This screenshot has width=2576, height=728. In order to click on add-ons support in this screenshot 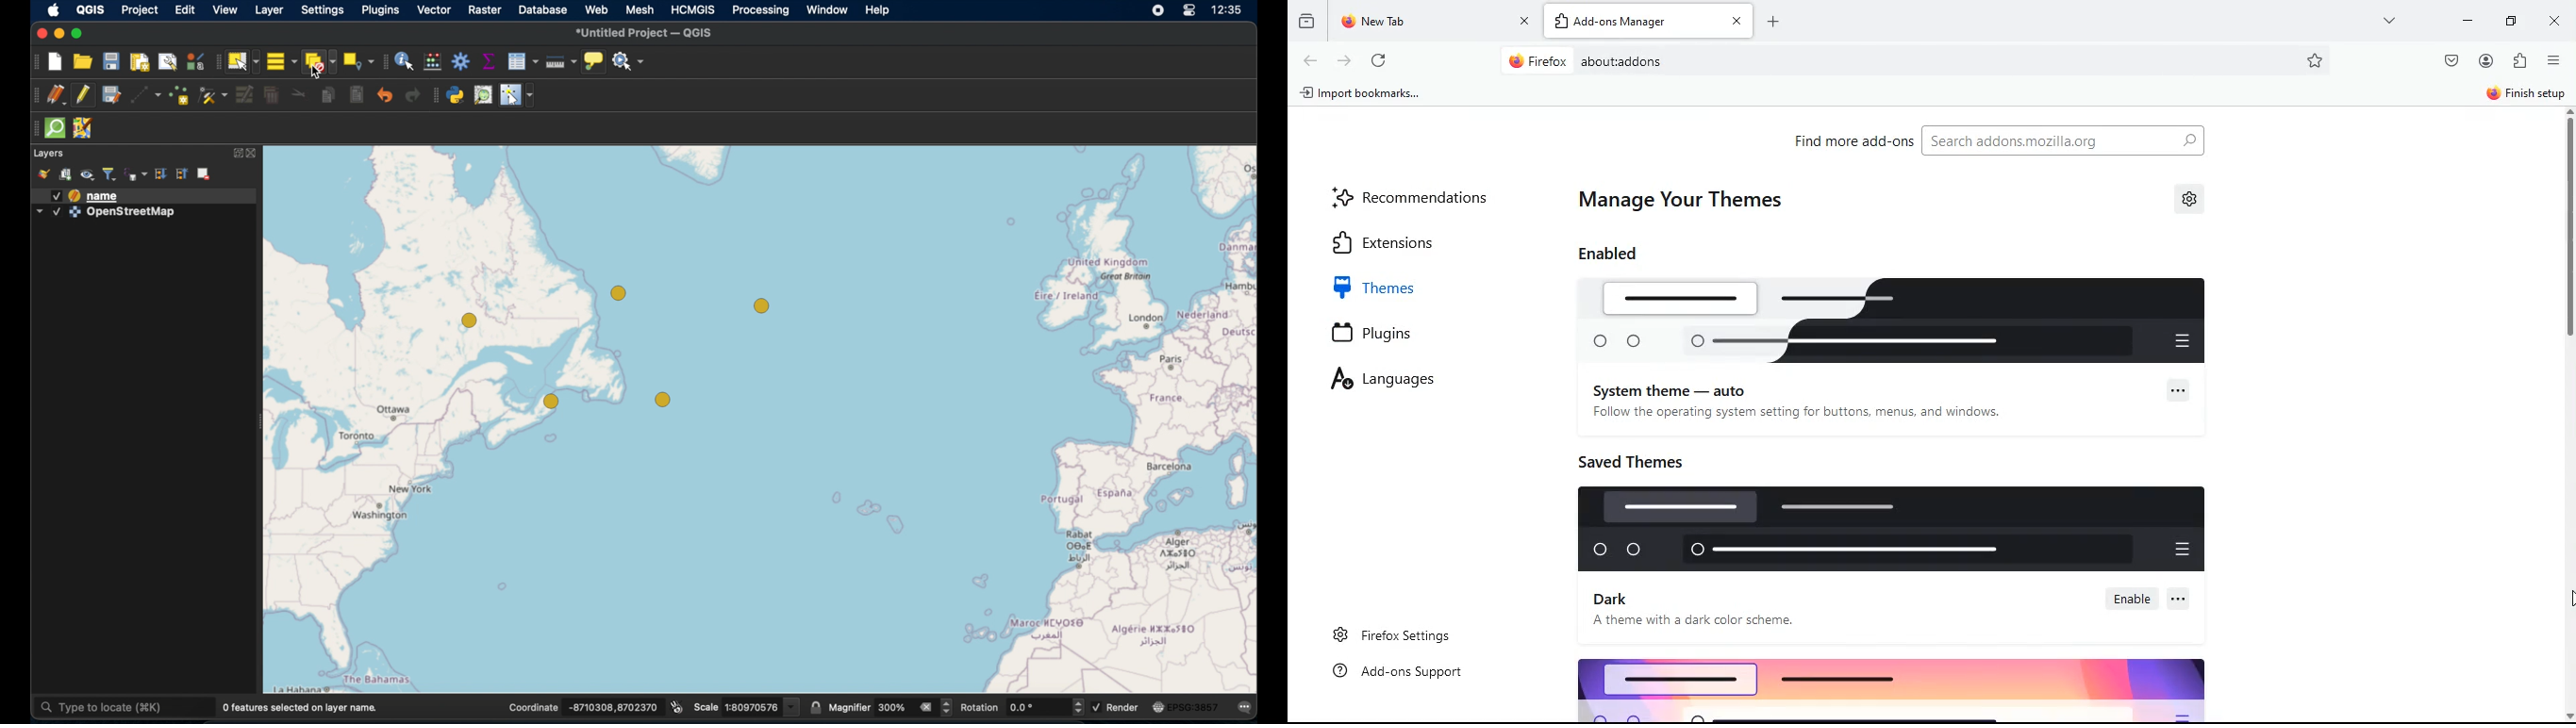, I will do `click(1404, 672)`.